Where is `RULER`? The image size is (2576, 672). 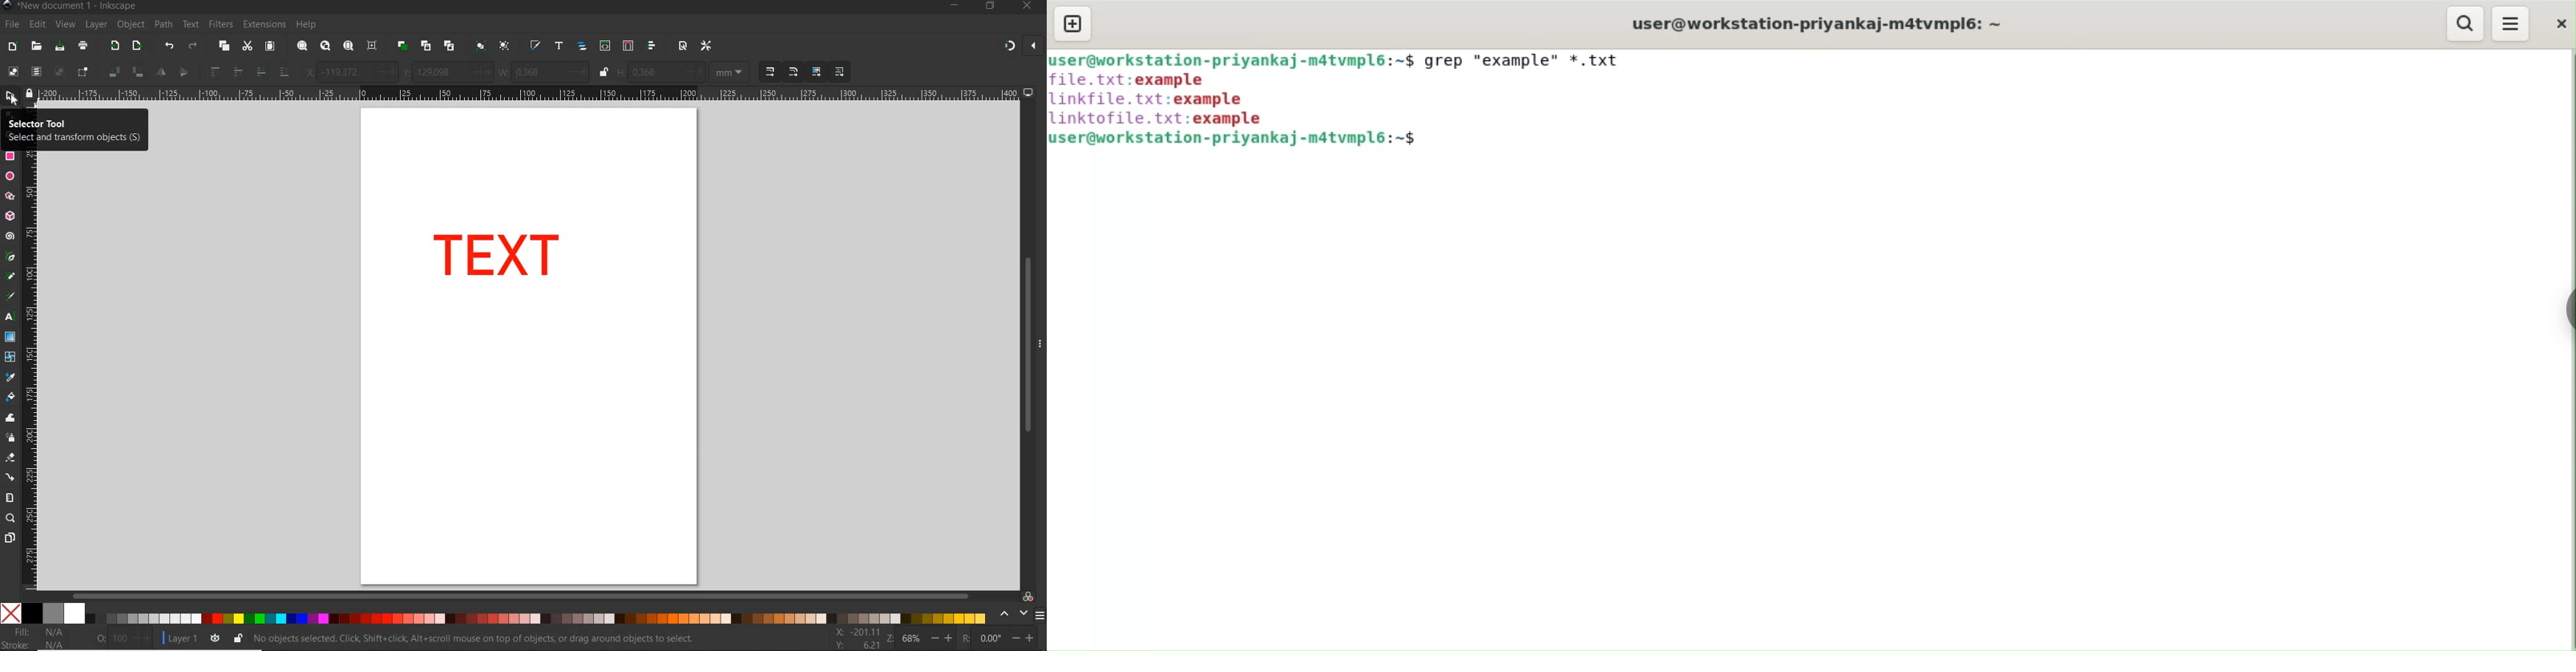 RULER is located at coordinates (32, 370).